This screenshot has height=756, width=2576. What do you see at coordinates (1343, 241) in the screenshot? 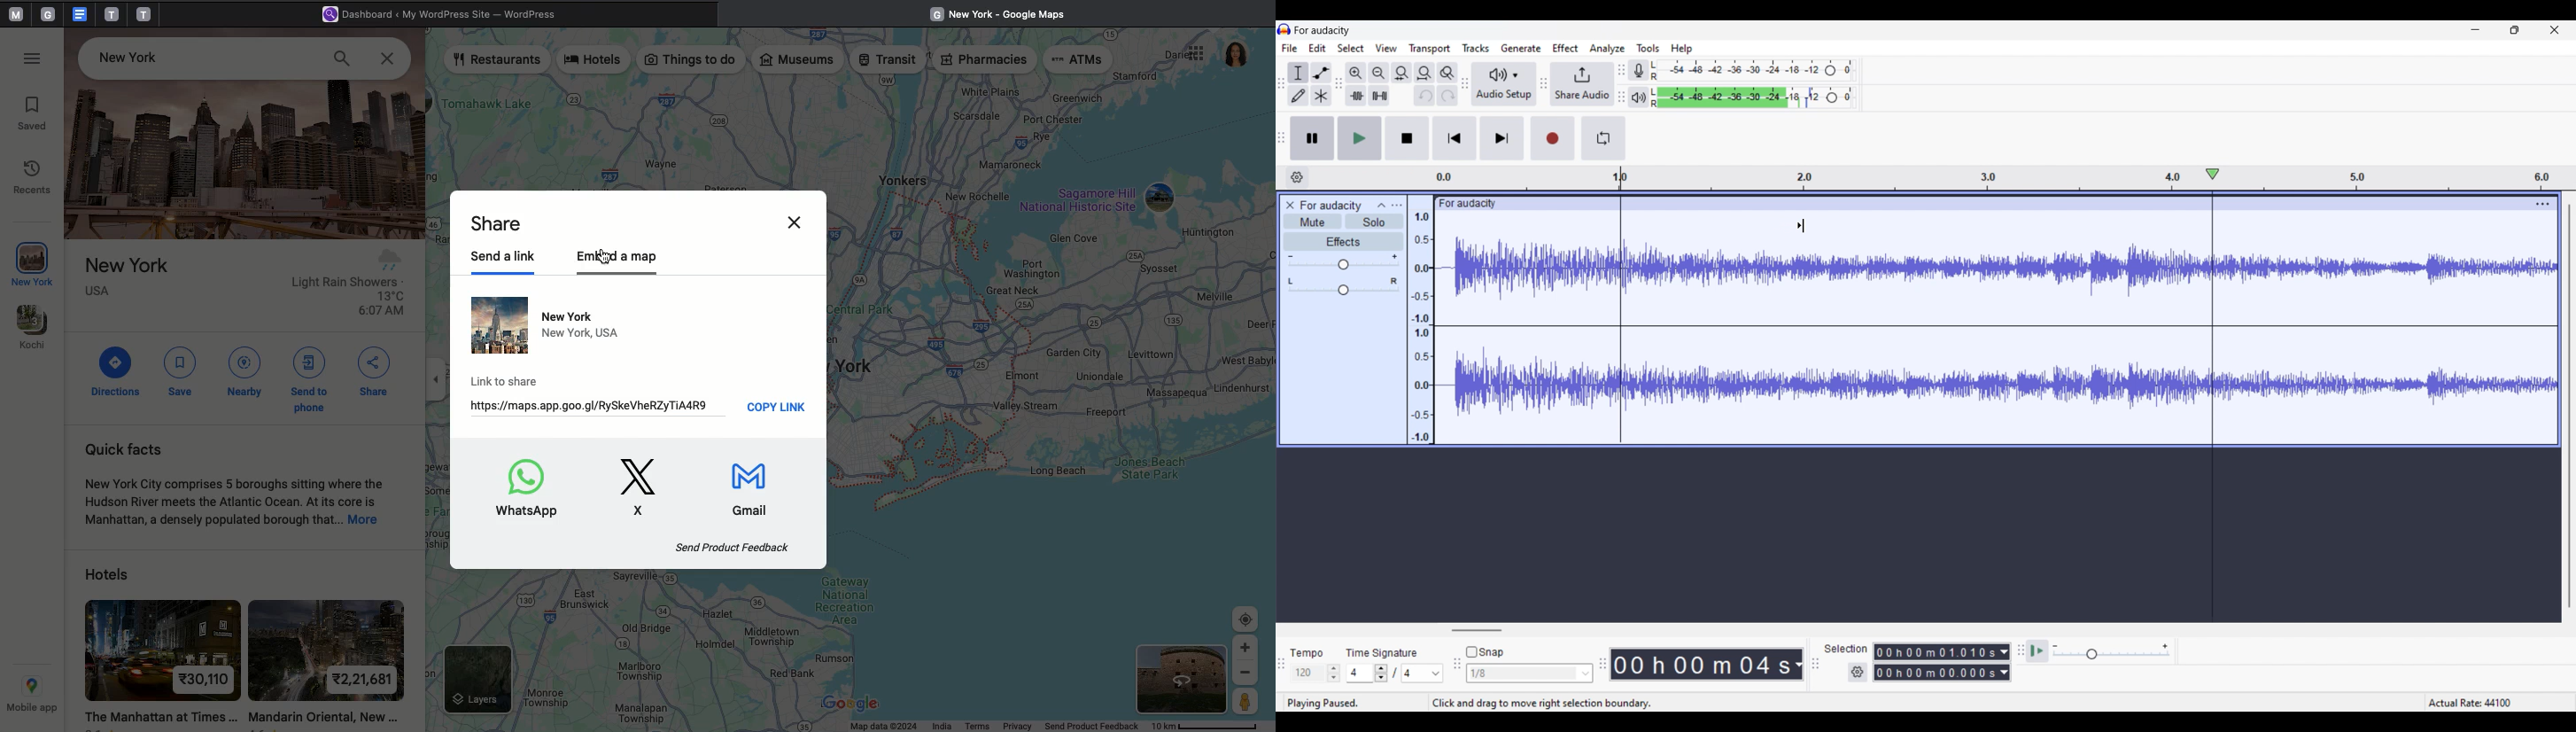
I see `Effects` at bounding box center [1343, 241].